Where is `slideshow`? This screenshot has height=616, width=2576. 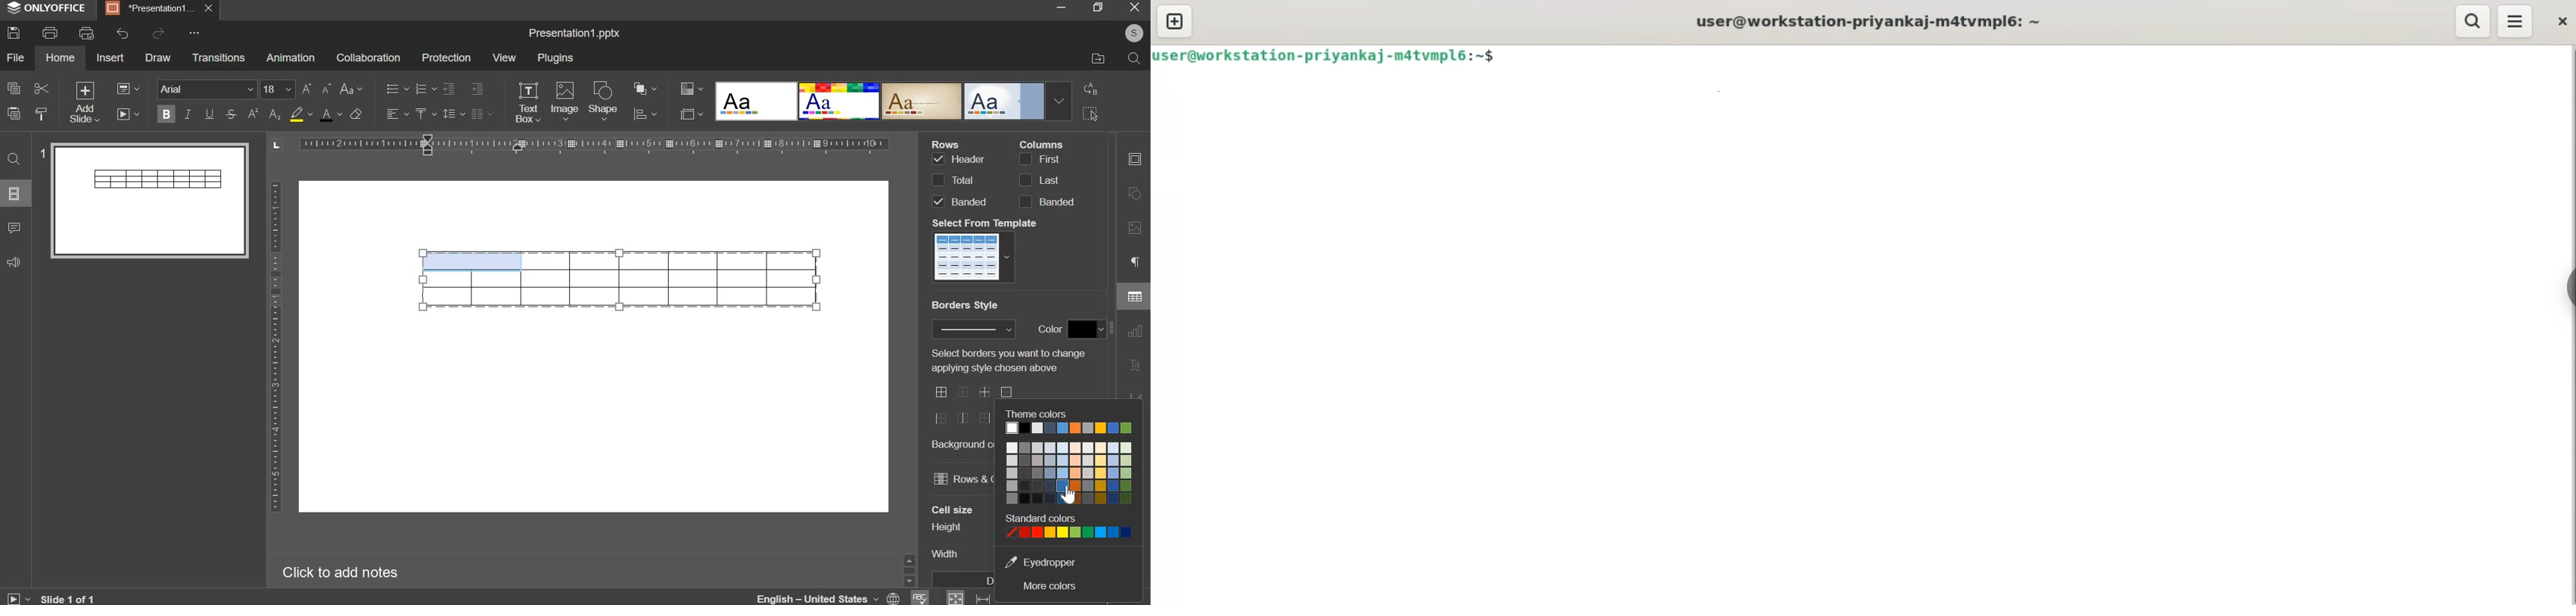 slideshow is located at coordinates (129, 113).